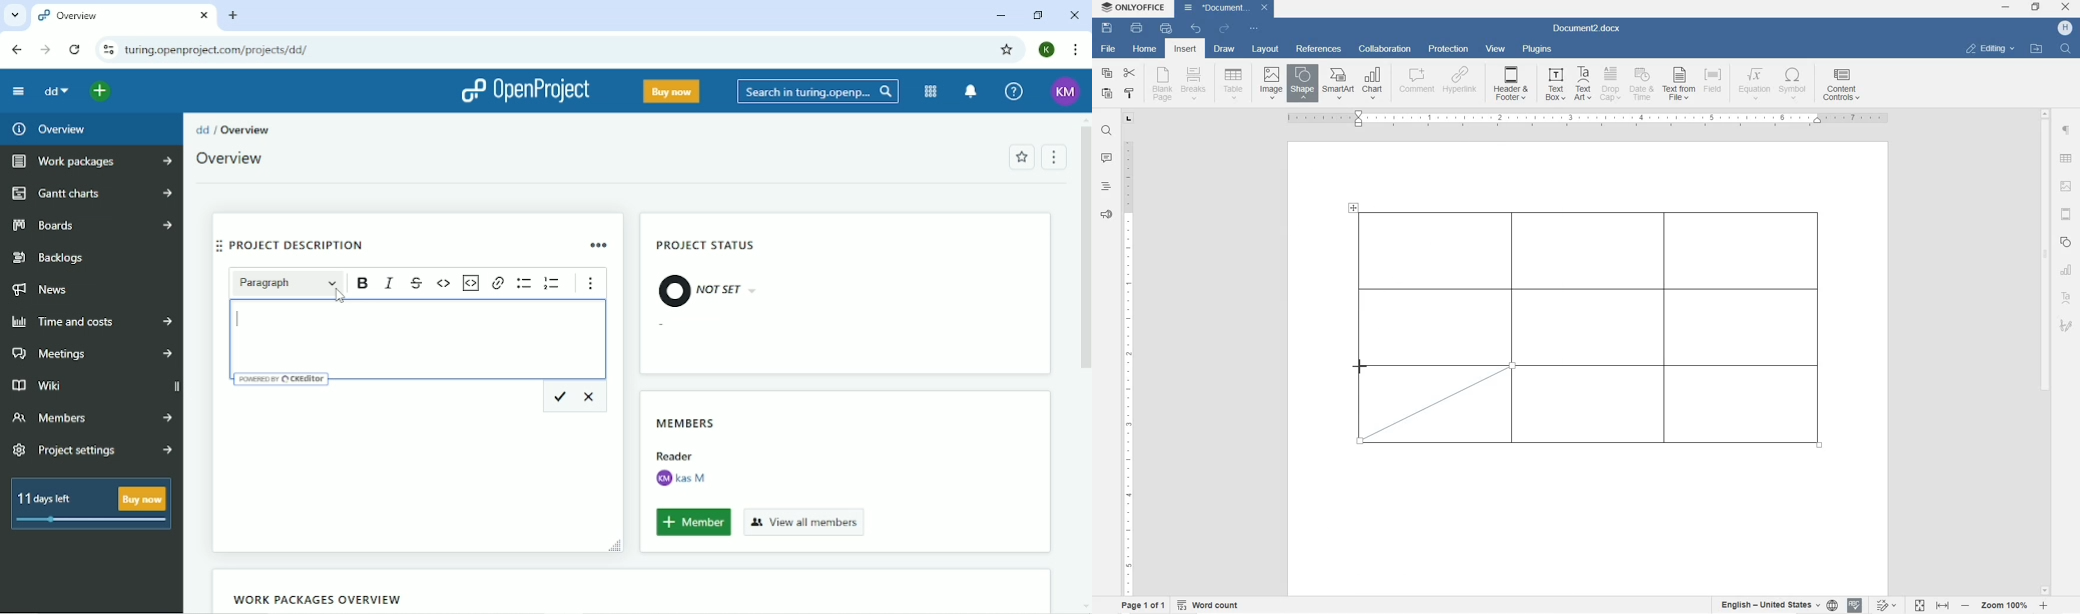 The height and width of the screenshot is (616, 2100). What do you see at coordinates (91, 504) in the screenshot?
I see `11 days left Buy now` at bounding box center [91, 504].